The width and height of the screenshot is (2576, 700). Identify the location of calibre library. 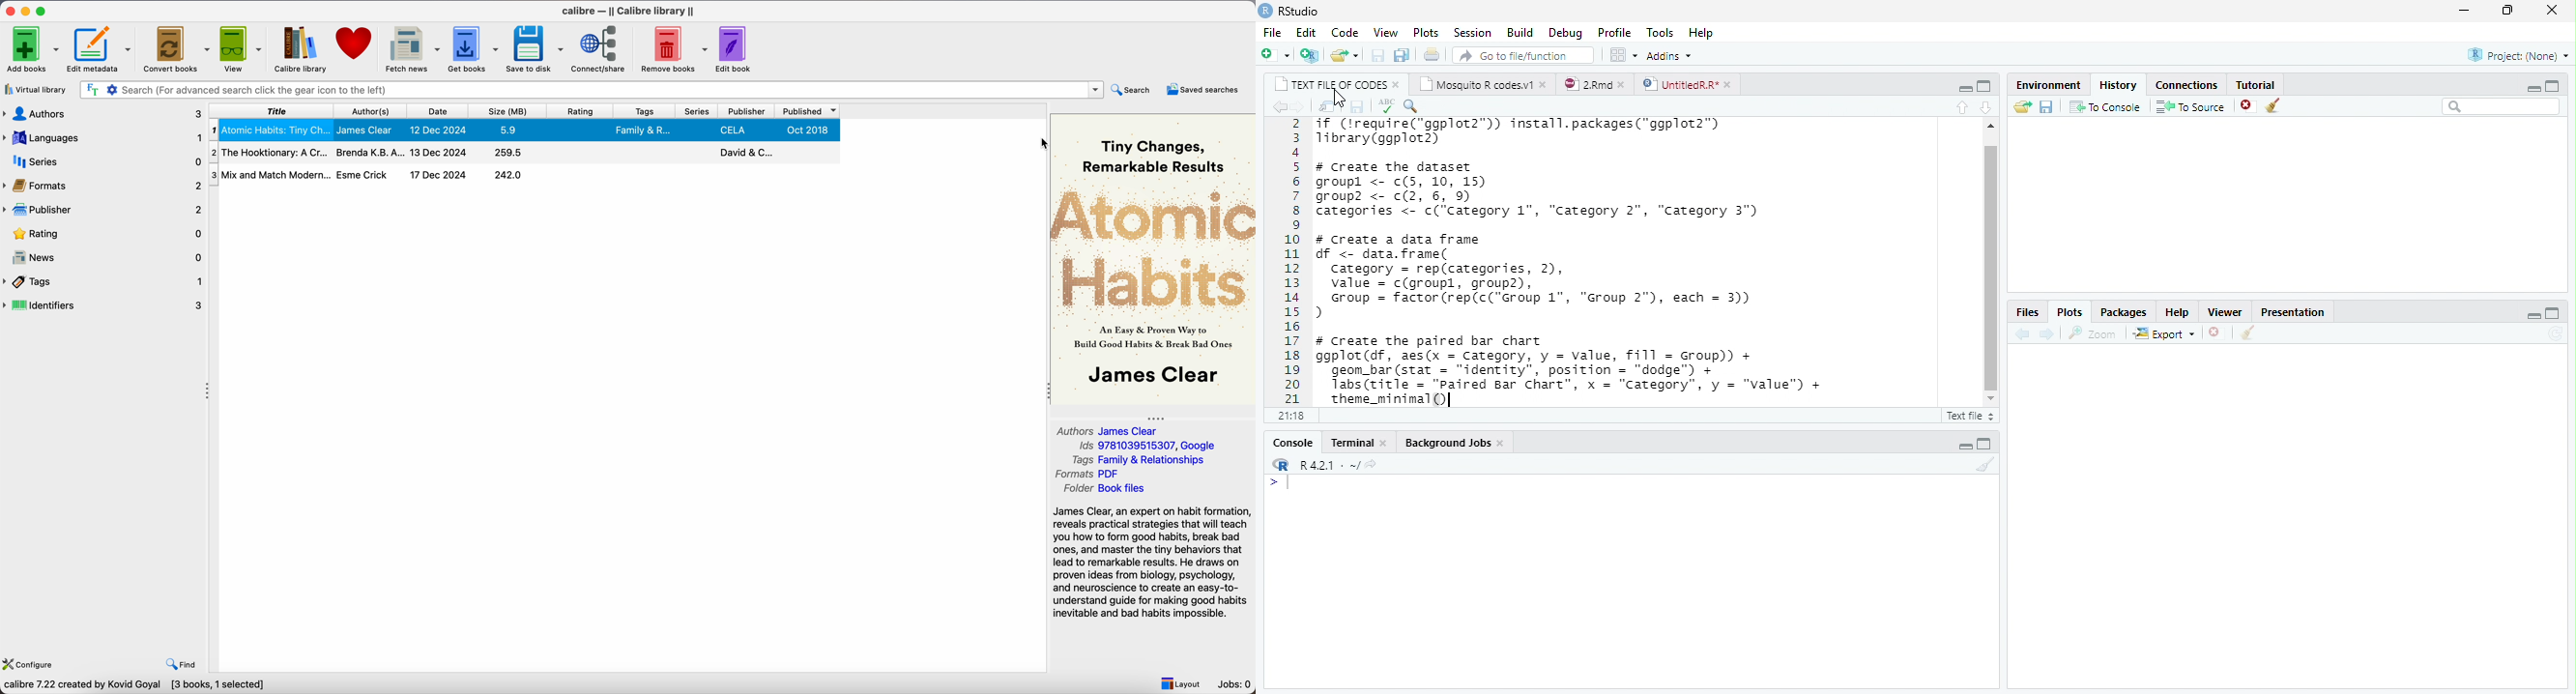
(298, 49).